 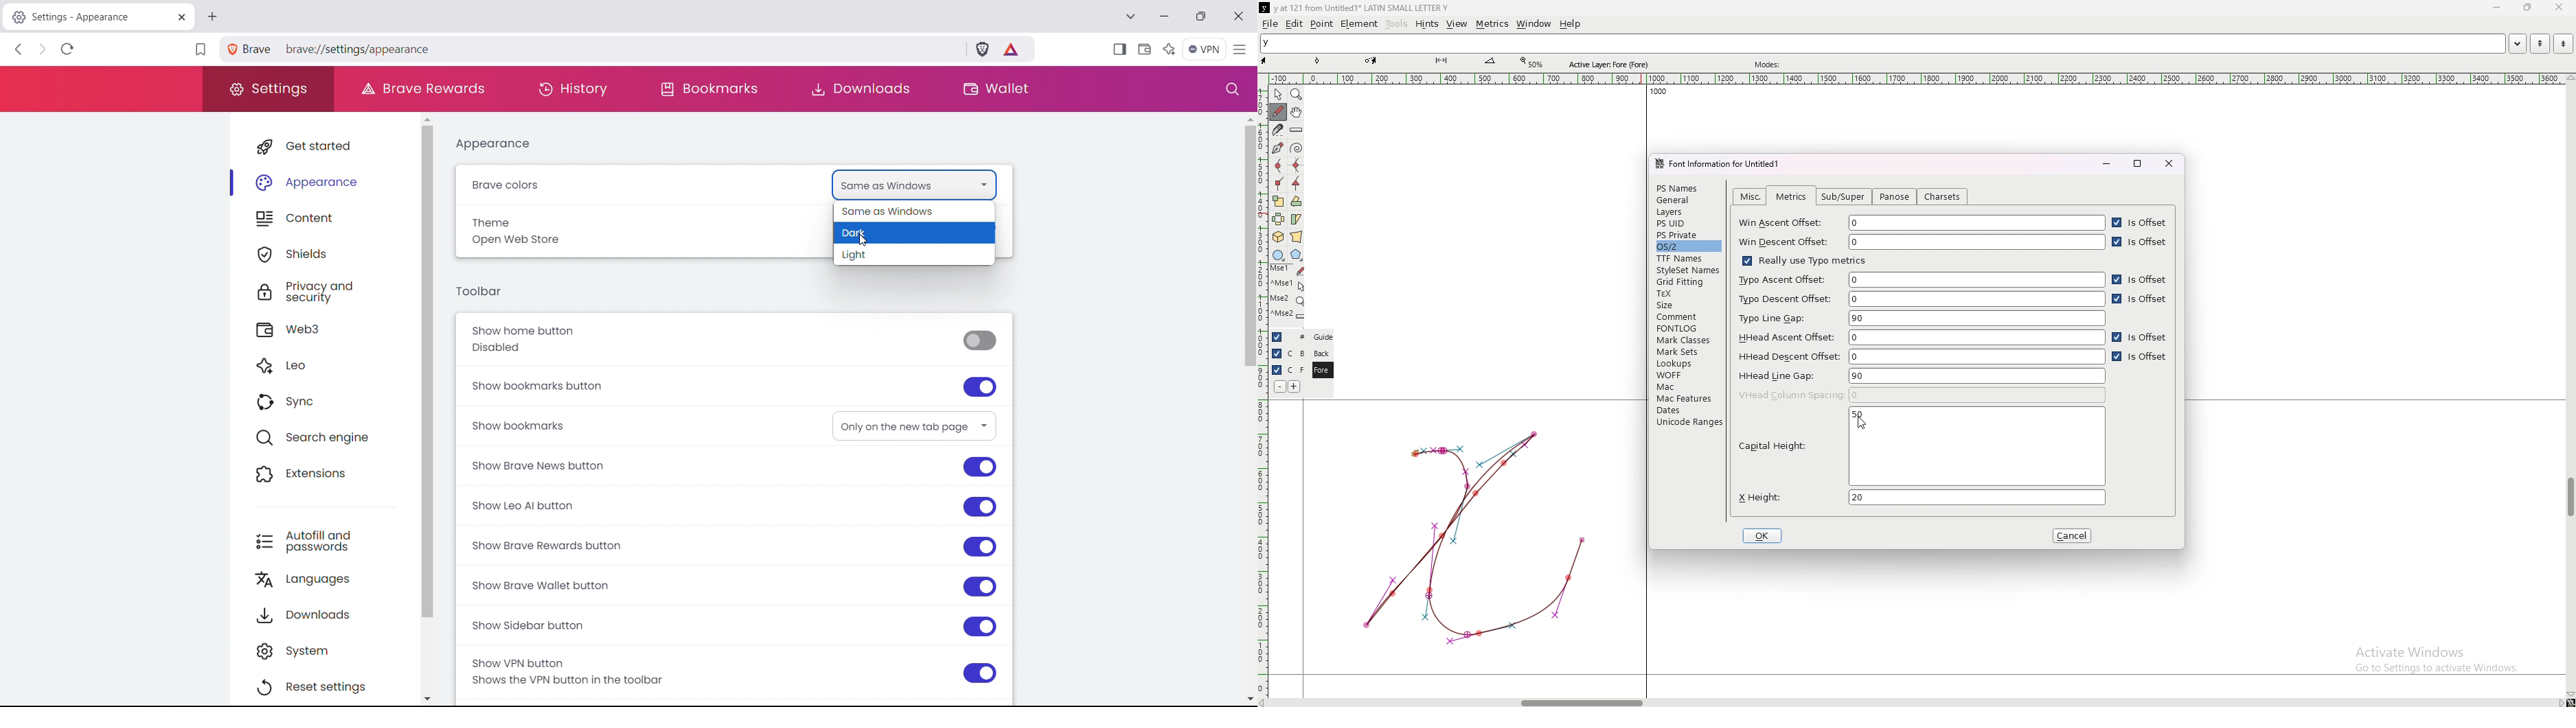 What do you see at coordinates (1321, 371) in the screenshot?
I see `fore` at bounding box center [1321, 371].